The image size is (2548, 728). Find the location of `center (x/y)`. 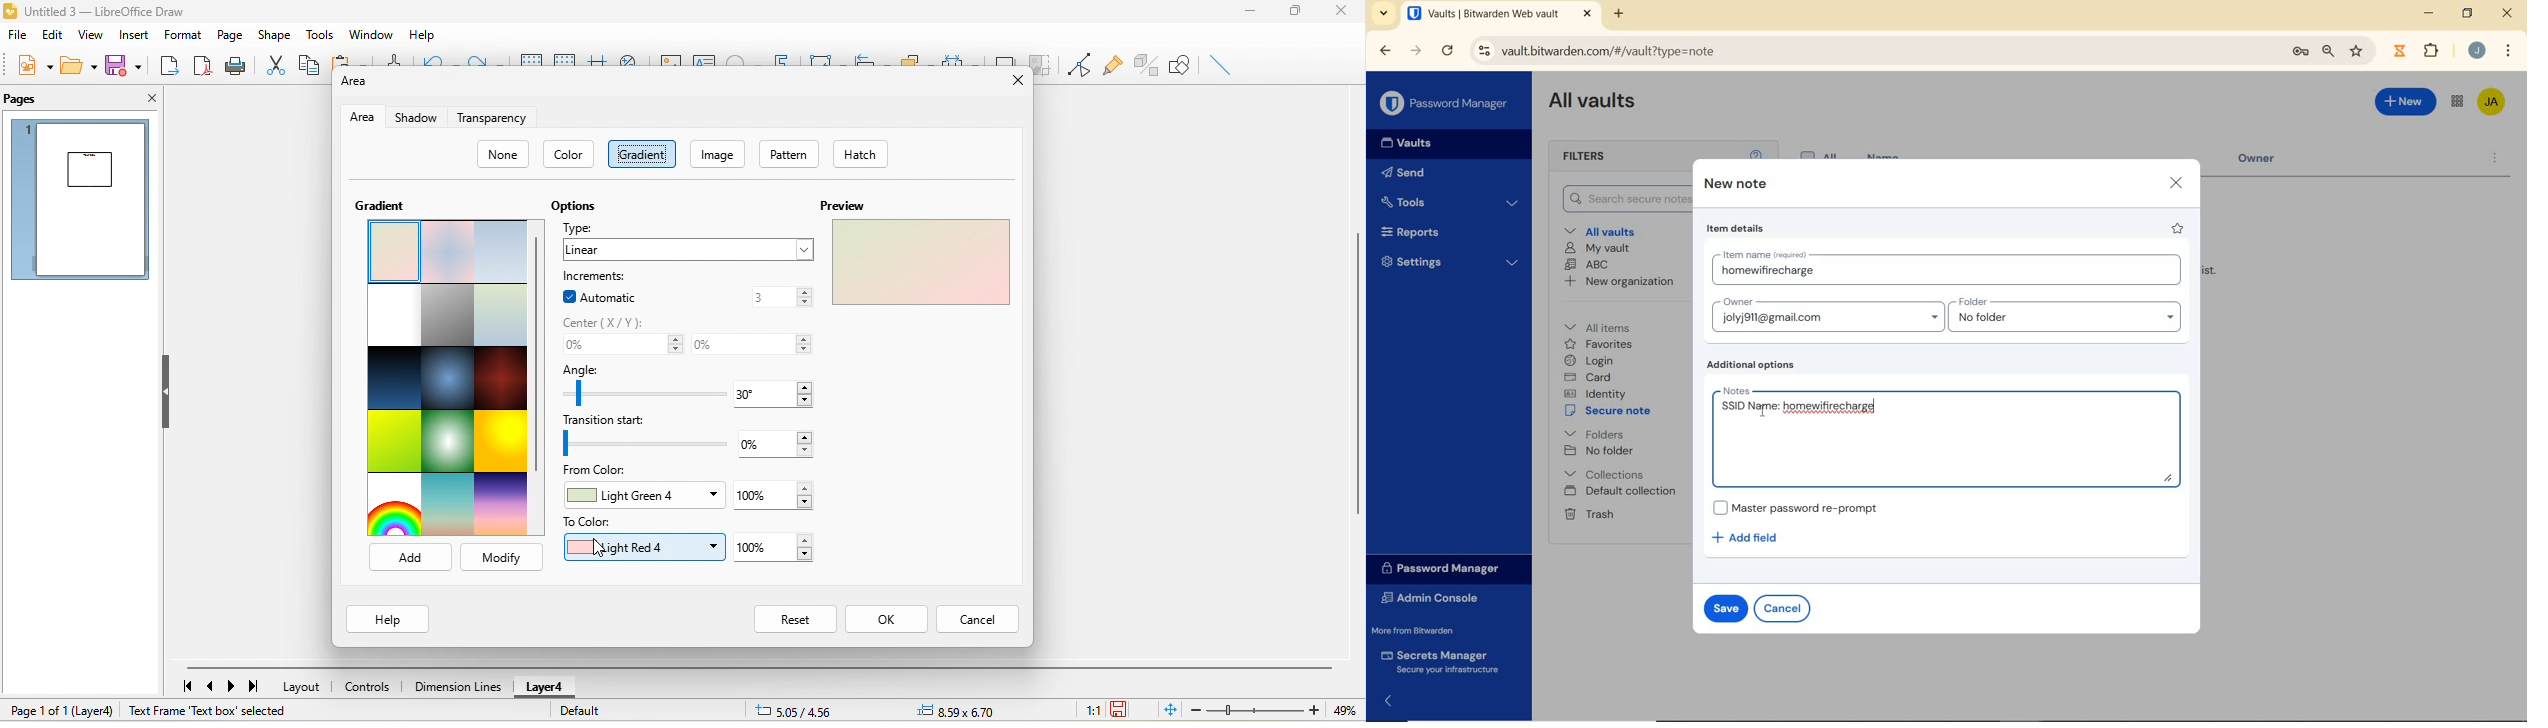

center (x/y) is located at coordinates (613, 322).